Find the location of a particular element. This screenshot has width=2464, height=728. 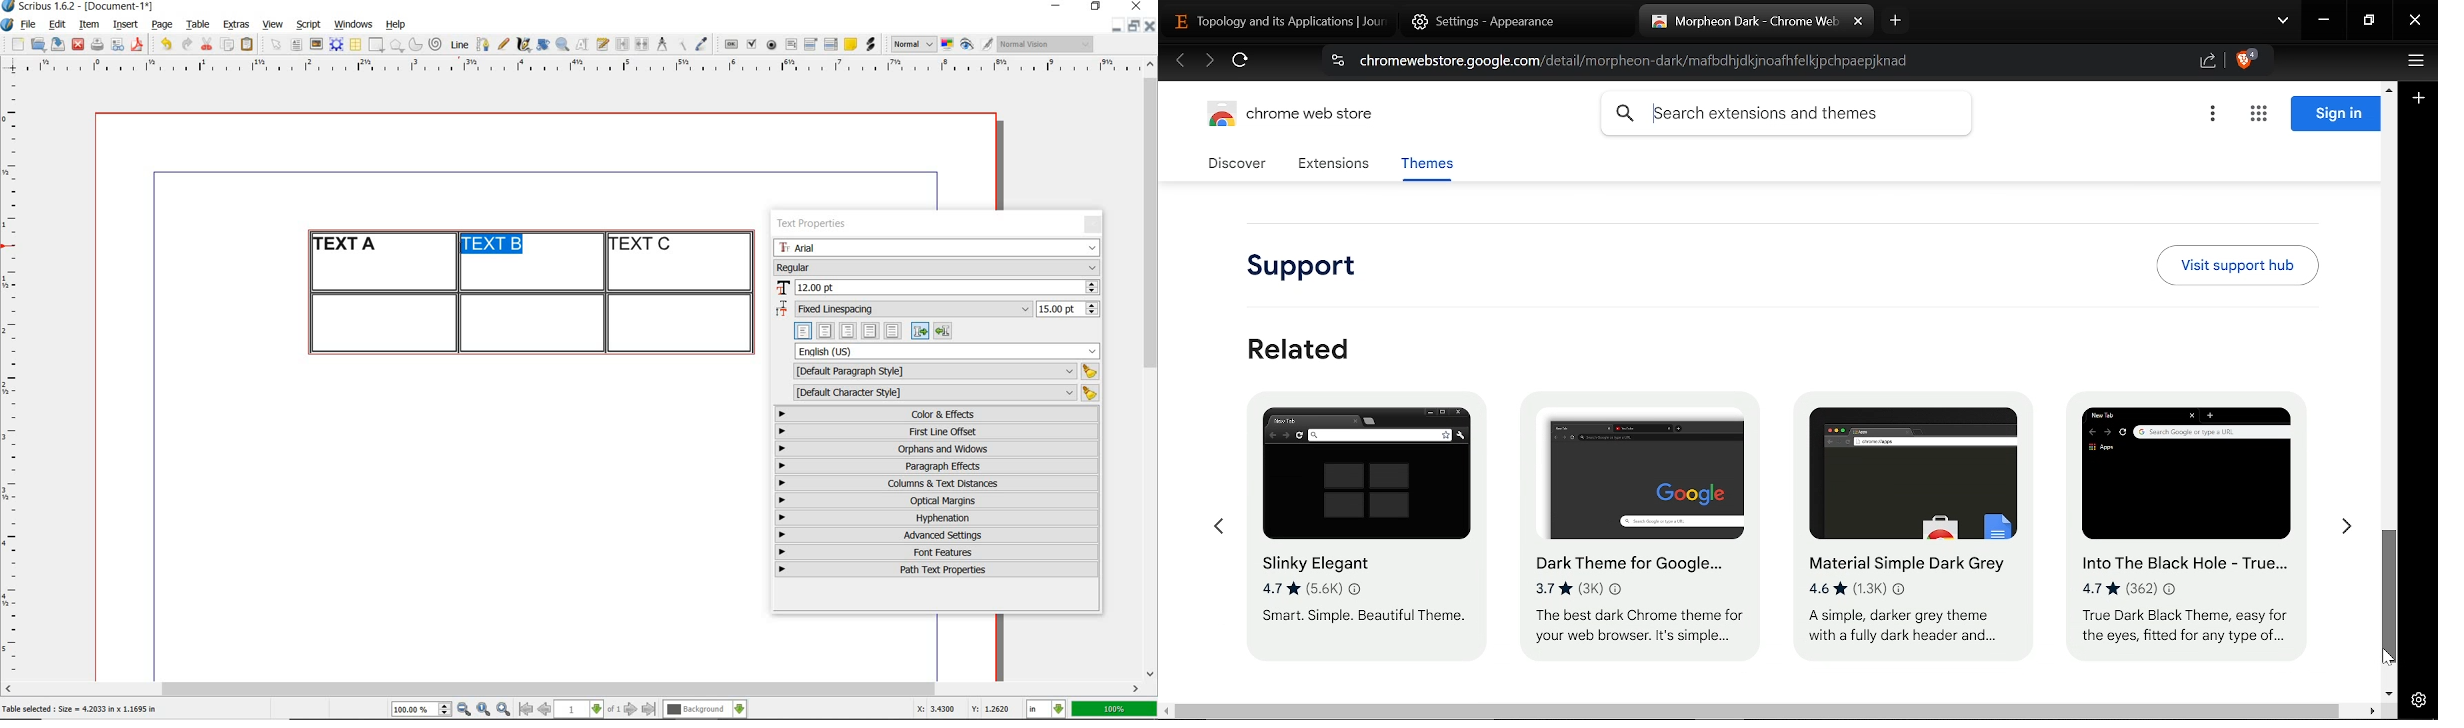

scrollbar is located at coordinates (572, 690).